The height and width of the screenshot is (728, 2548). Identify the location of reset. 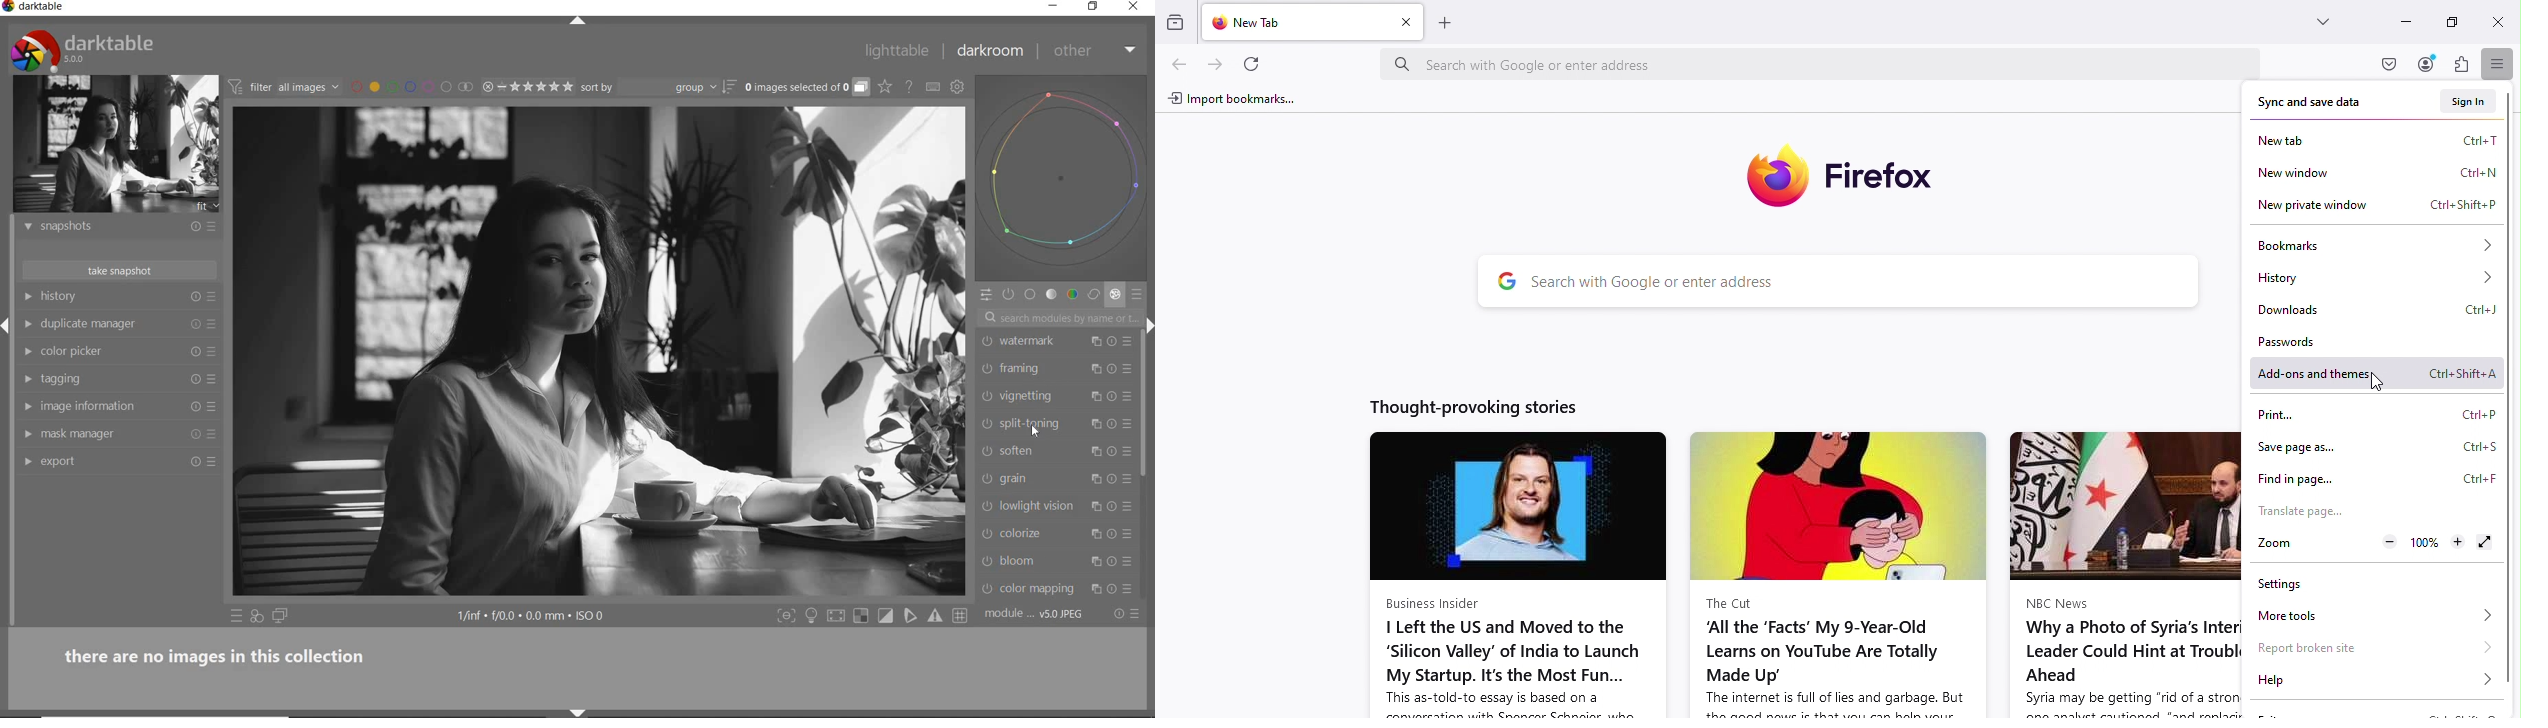
(193, 378).